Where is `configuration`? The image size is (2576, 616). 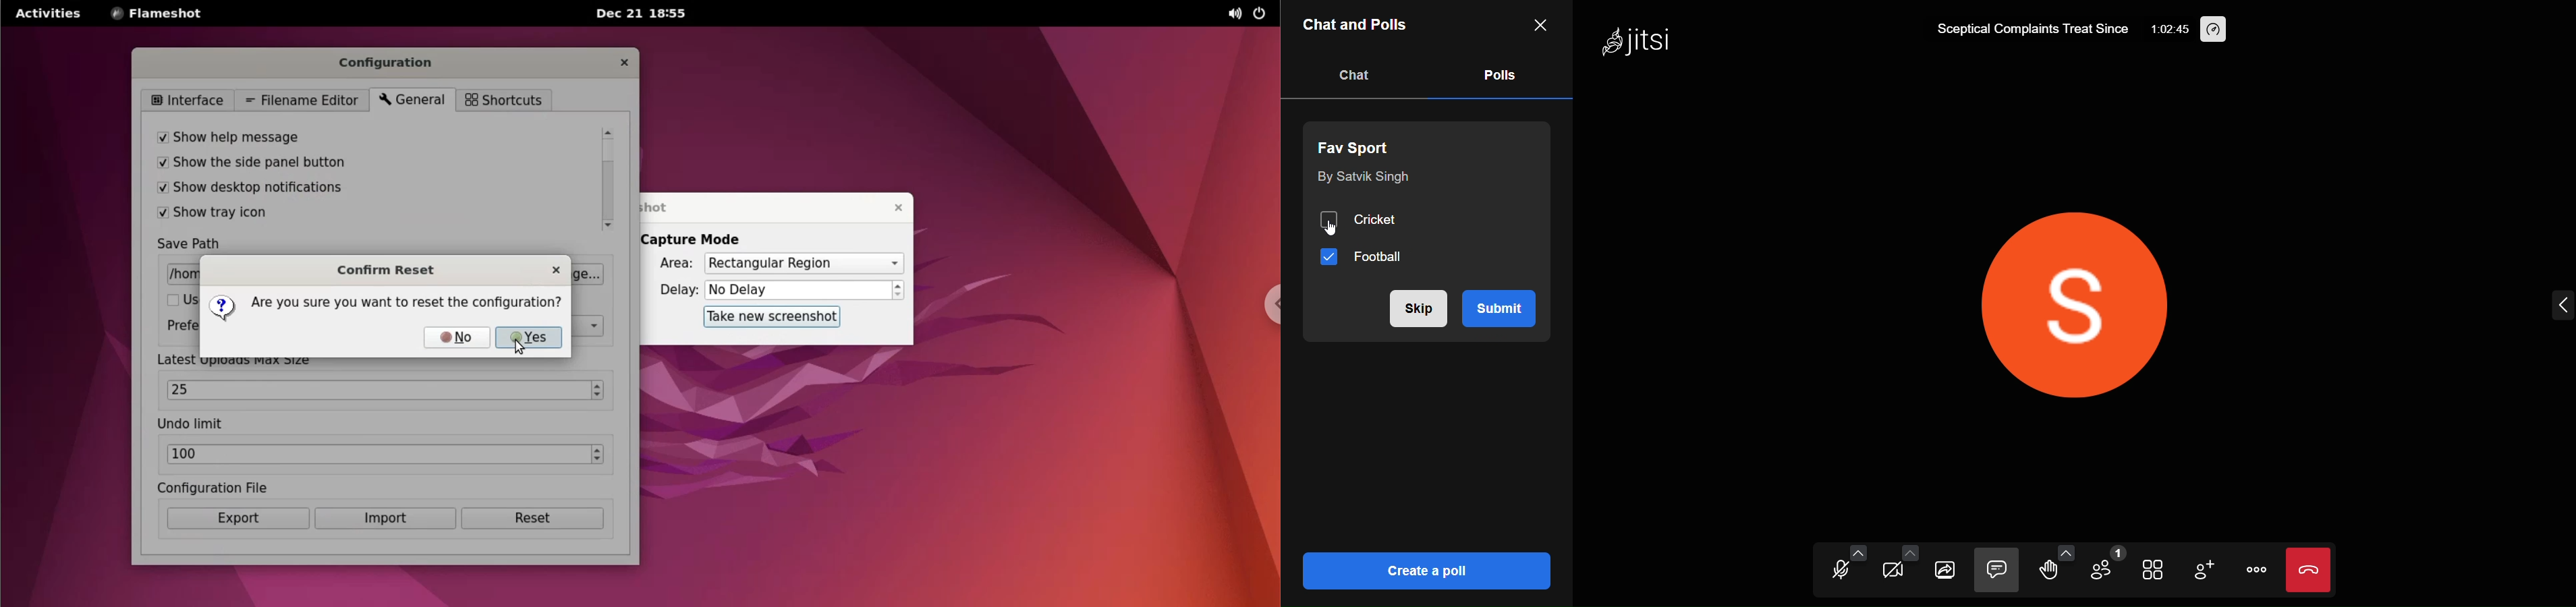
configuration is located at coordinates (393, 63).